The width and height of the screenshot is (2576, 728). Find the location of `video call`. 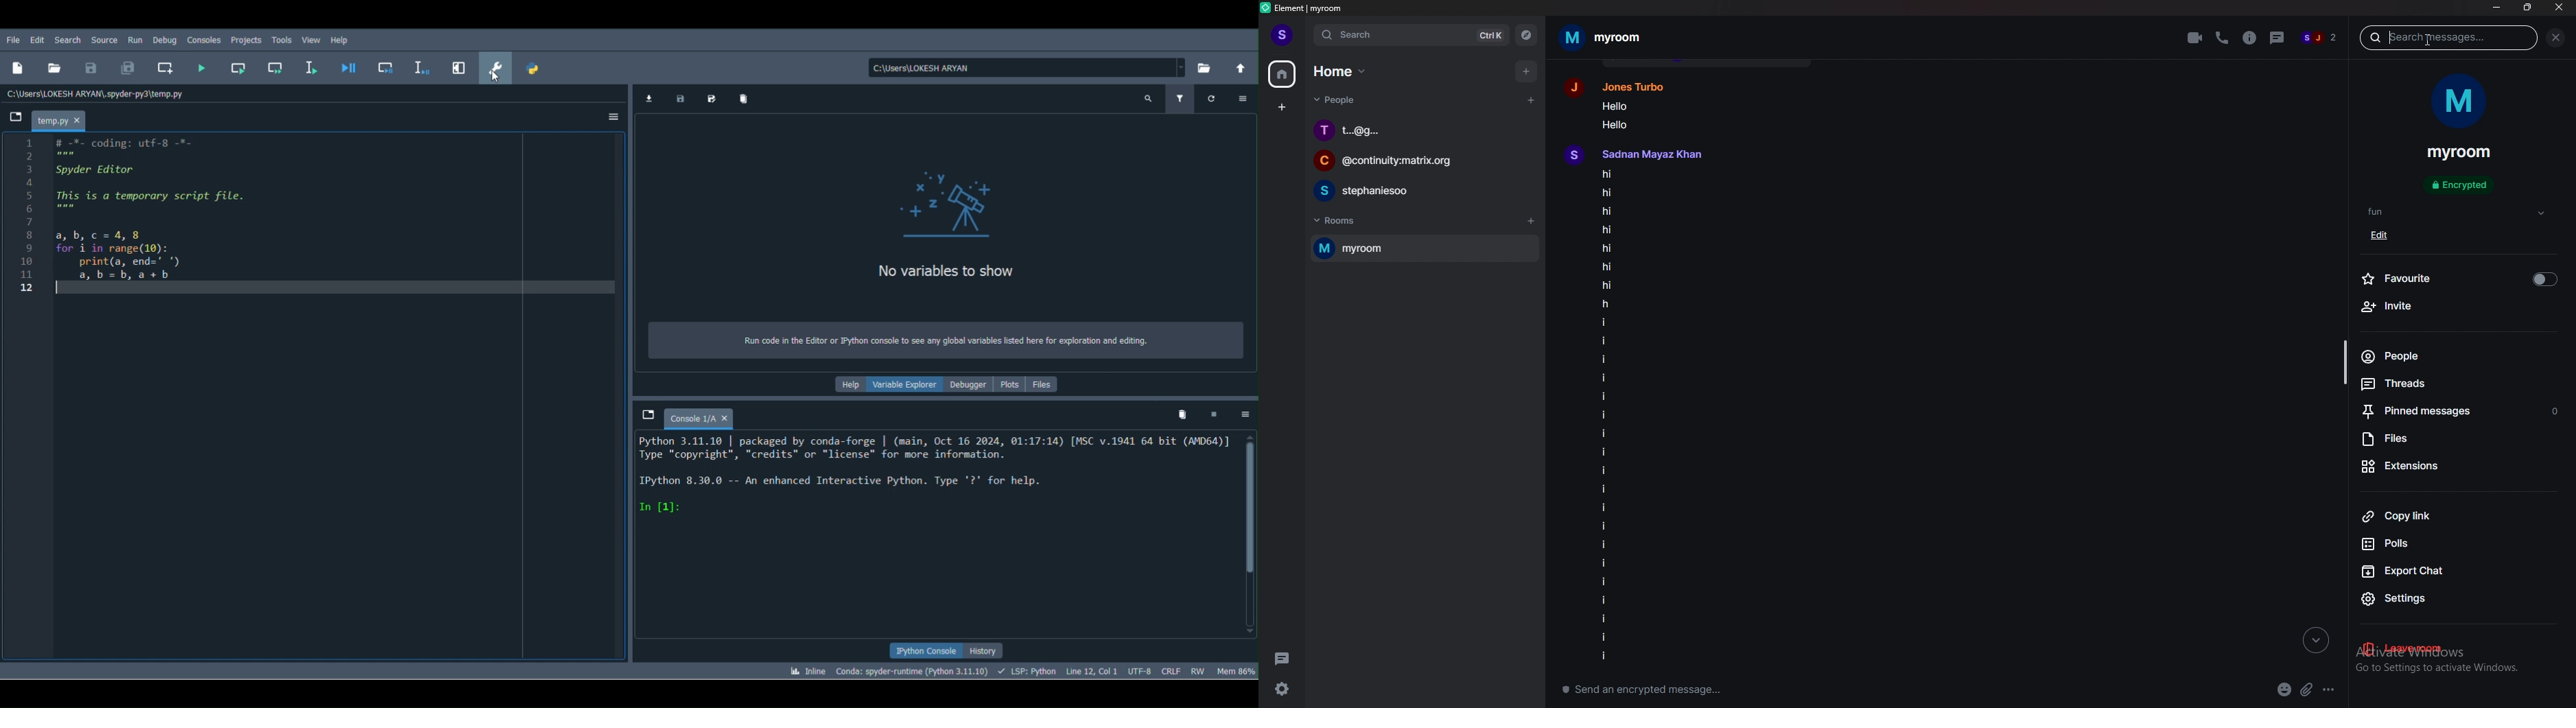

video call is located at coordinates (2196, 38).